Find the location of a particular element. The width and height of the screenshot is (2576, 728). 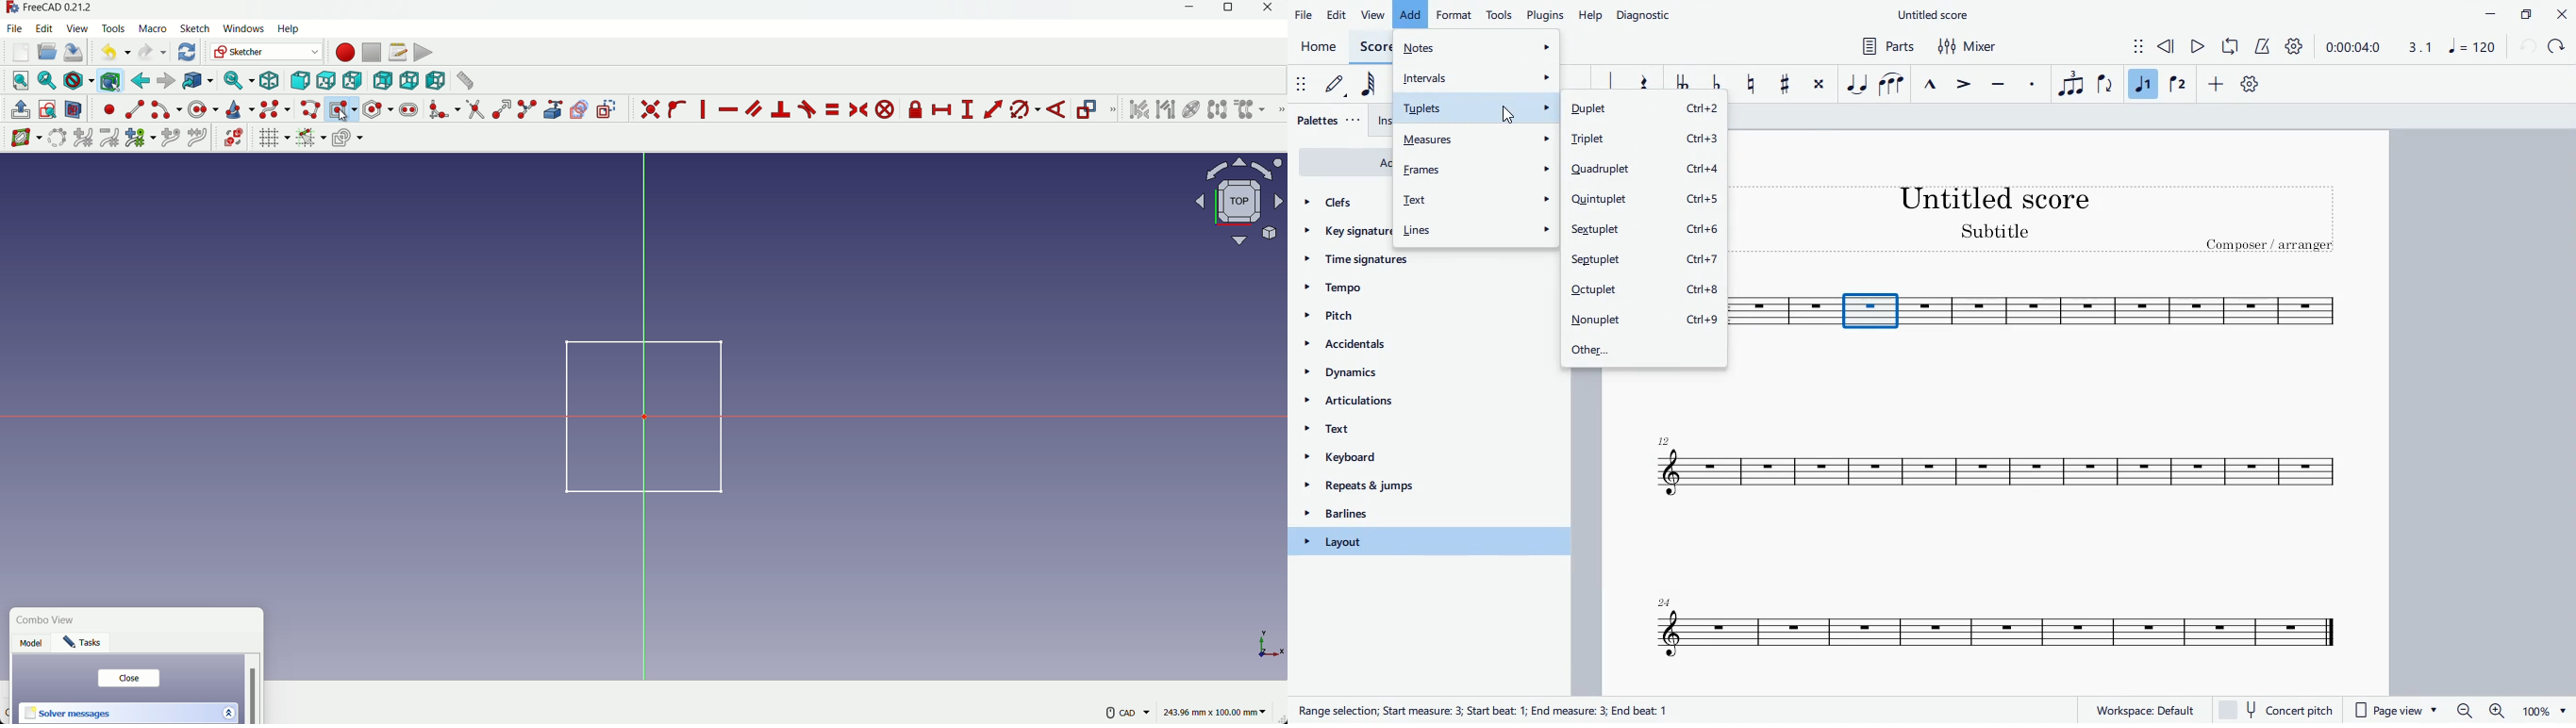

selected palette is located at coordinates (1430, 541).